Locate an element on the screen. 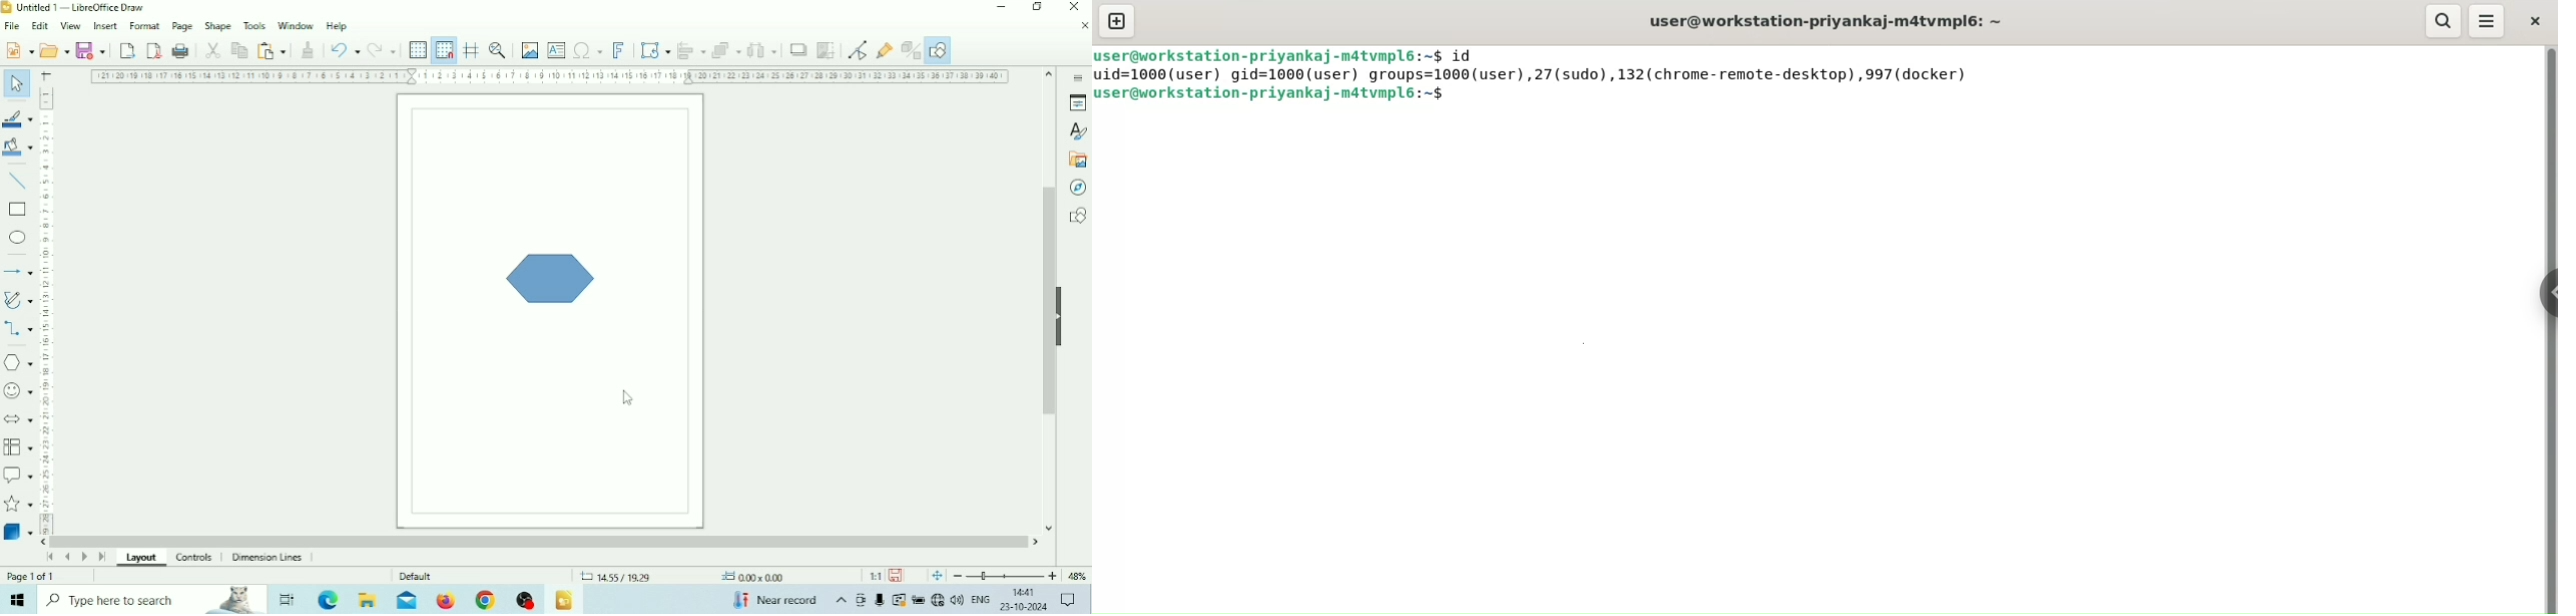 The width and height of the screenshot is (2576, 616). Warning is located at coordinates (898, 600).